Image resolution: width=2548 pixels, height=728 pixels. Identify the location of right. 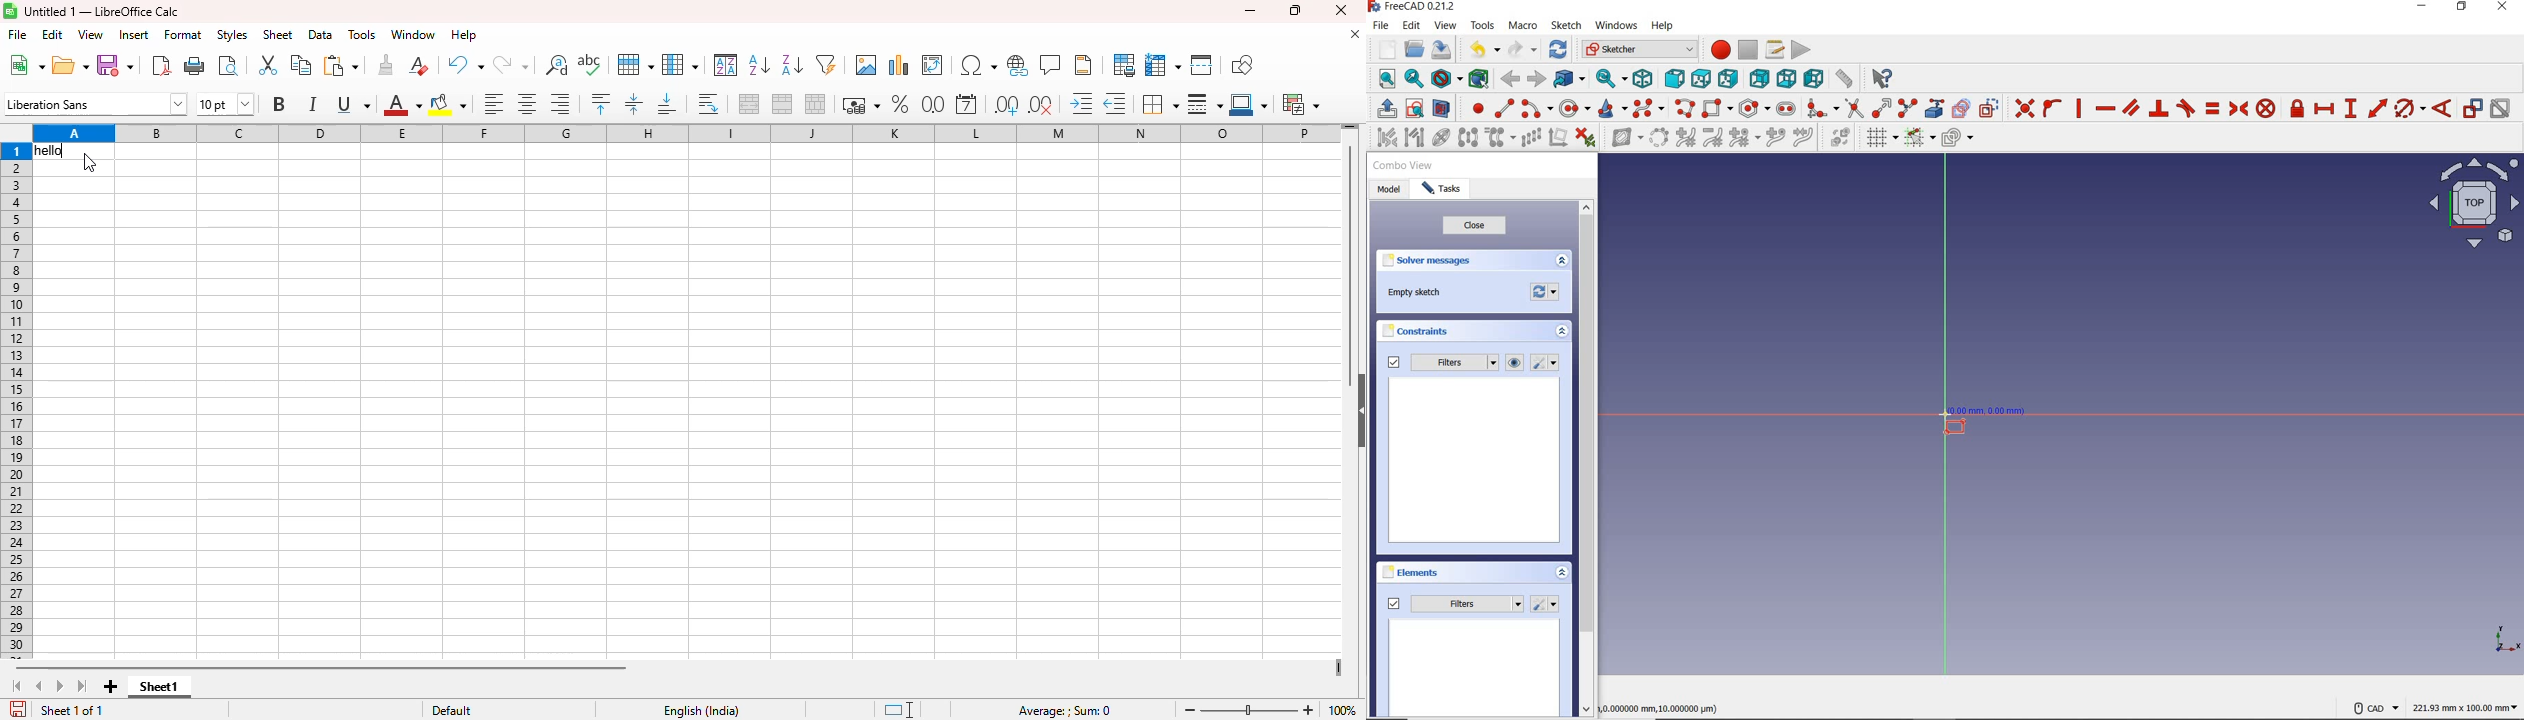
(1730, 80).